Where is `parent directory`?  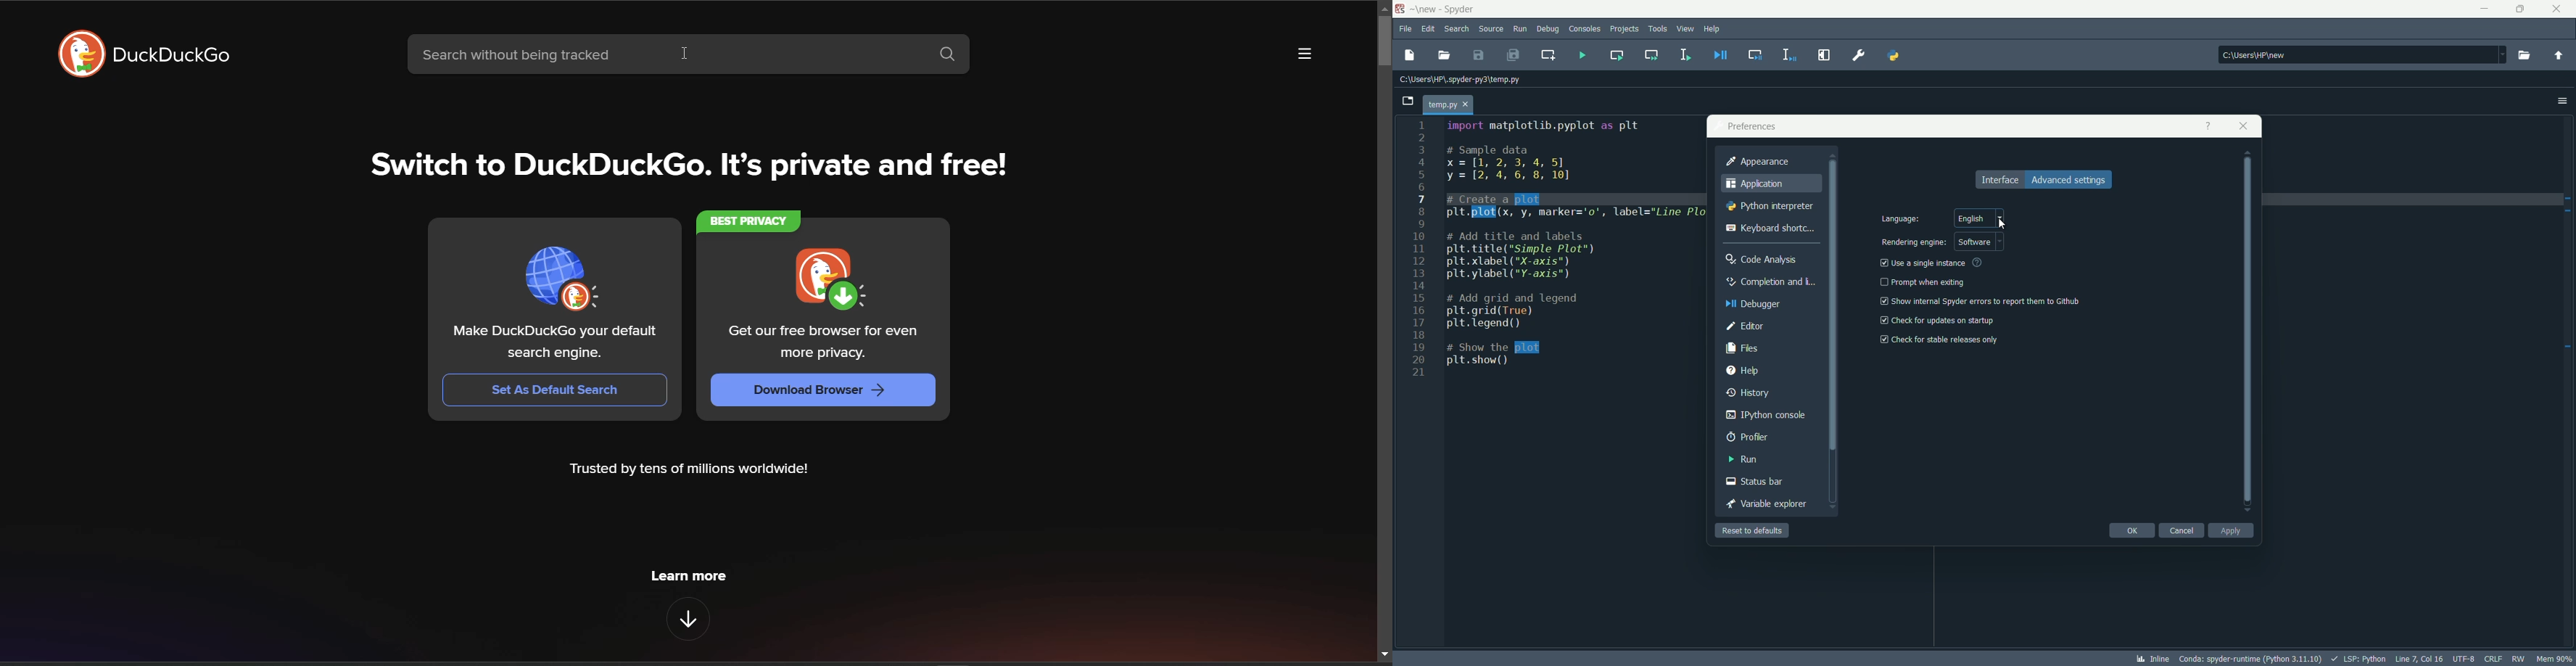
parent directory is located at coordinates (2559, 56).